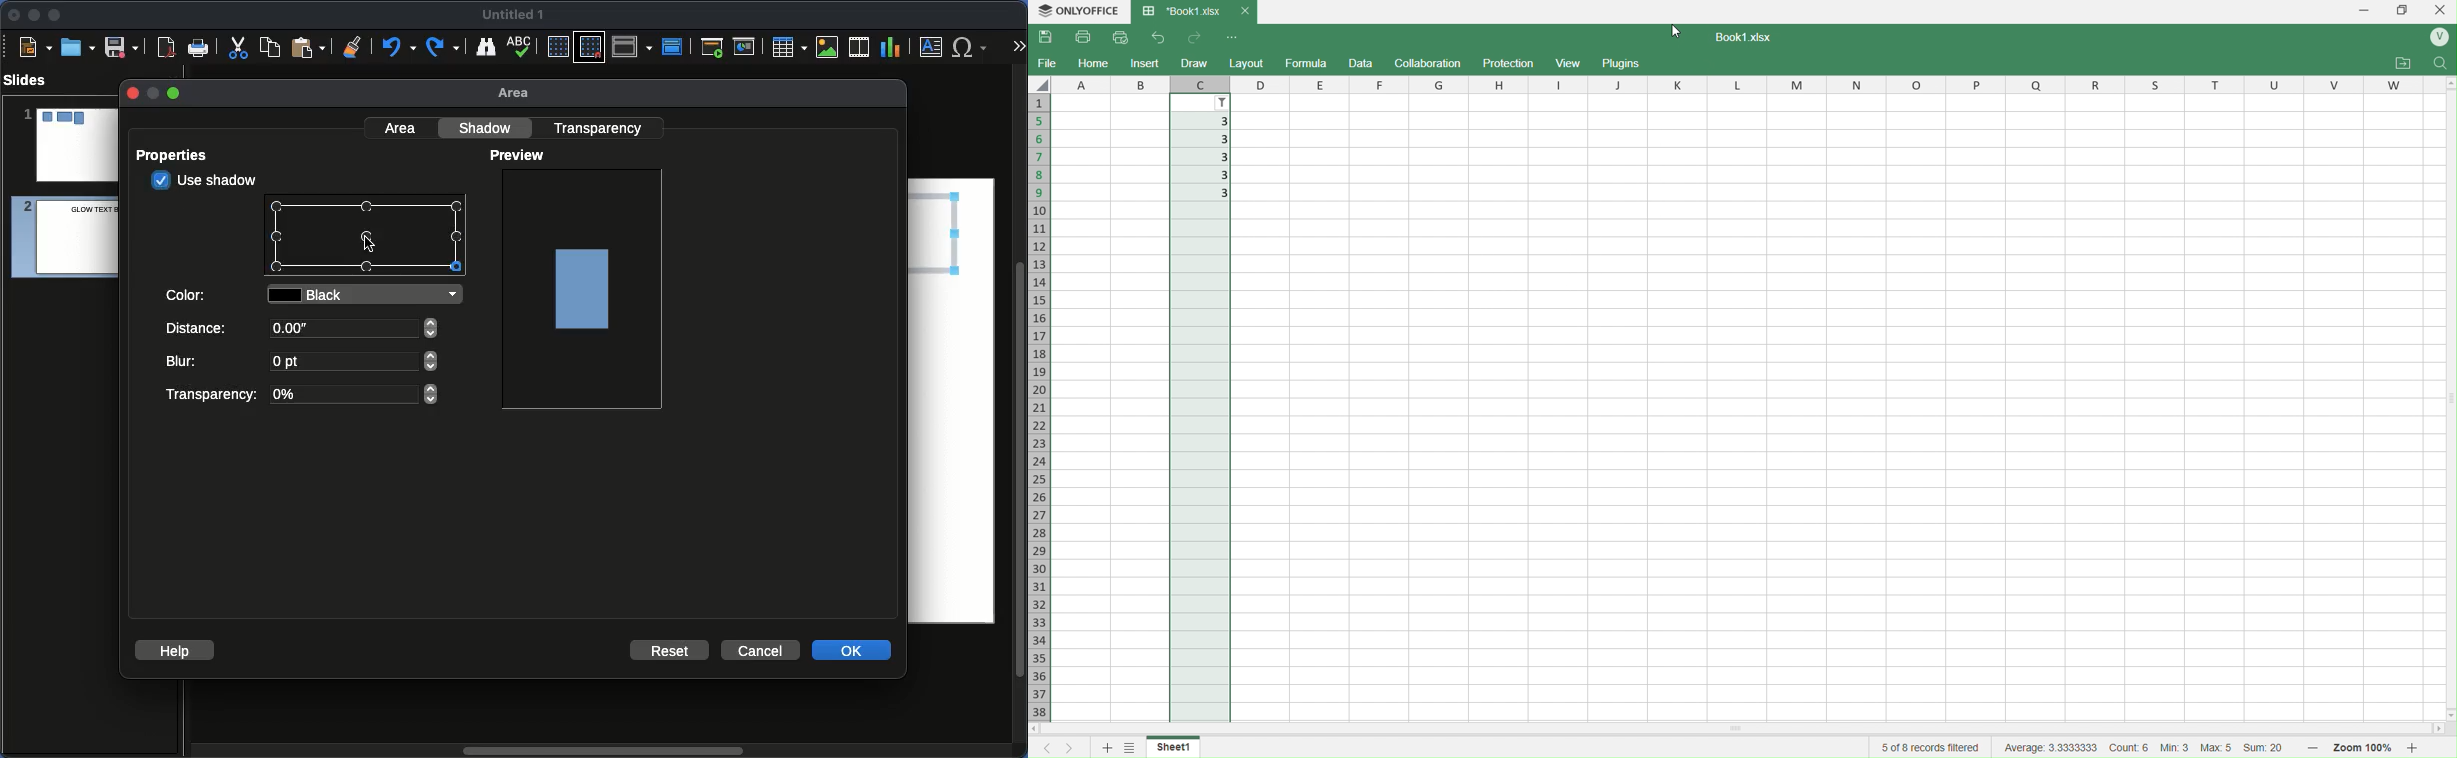 This screenshot has height=784, width=2464. I want to click on zoom in, so click(2413, 748).